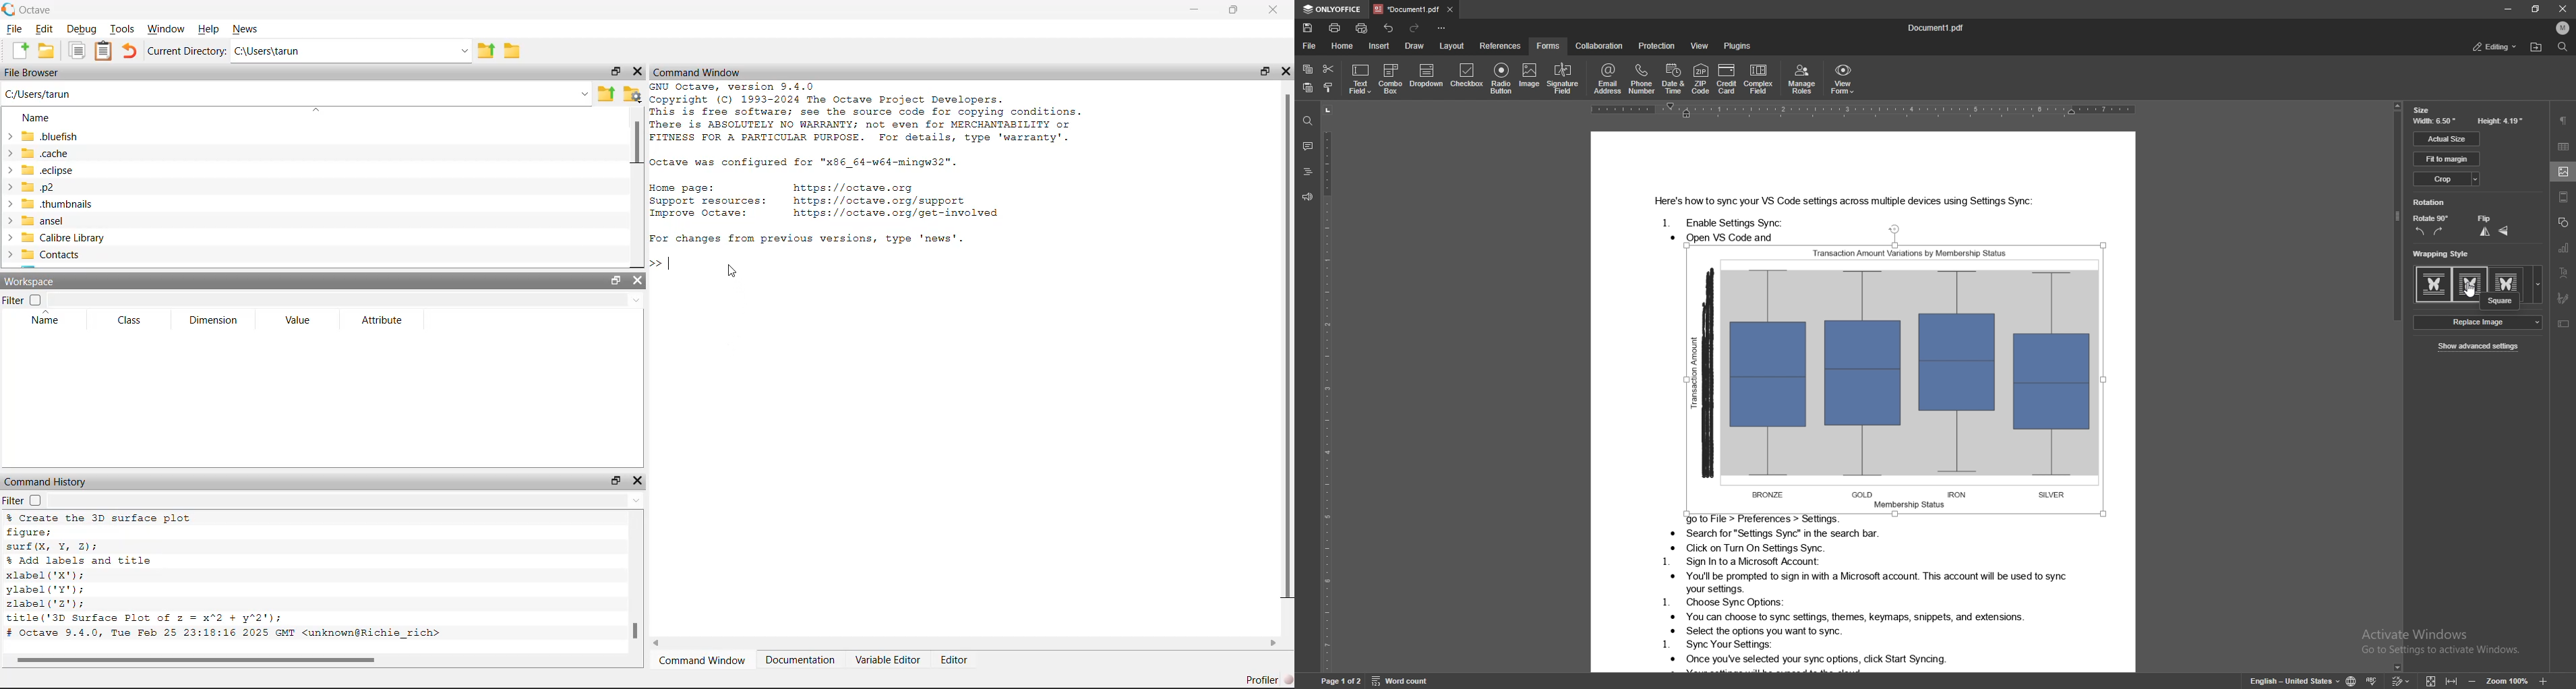 The height and width of the screenshot is (700, 2576). I want to click on image selected, so click(1895, 378).